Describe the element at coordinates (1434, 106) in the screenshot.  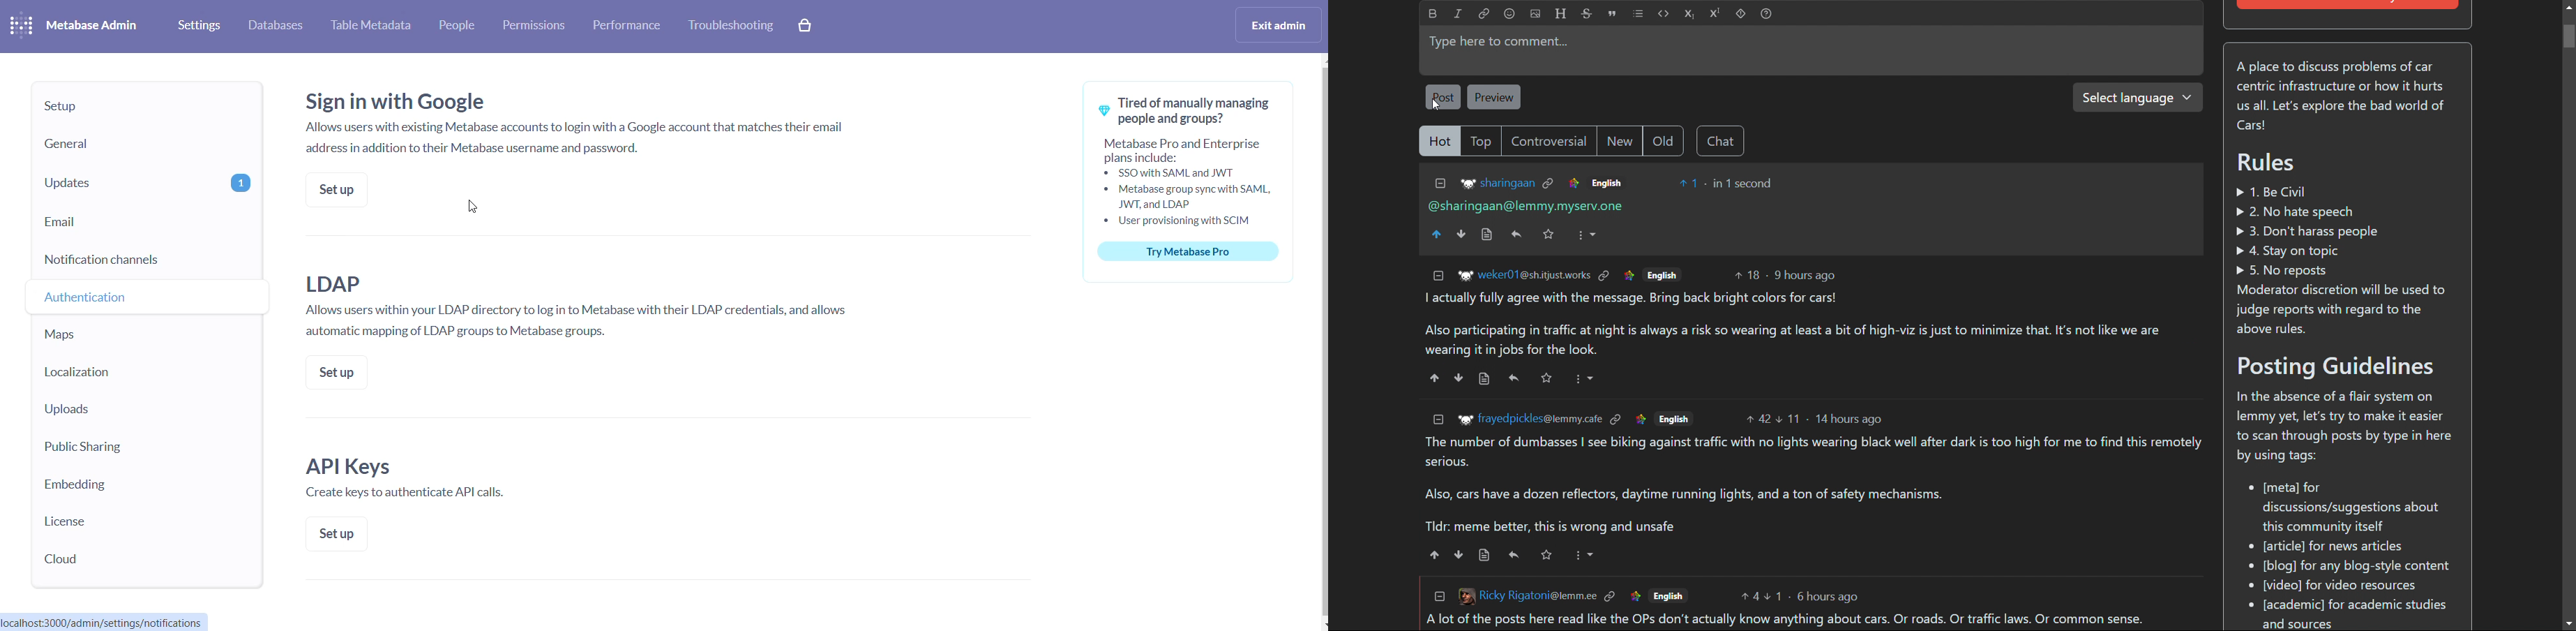
I see `Cursor` at that location.